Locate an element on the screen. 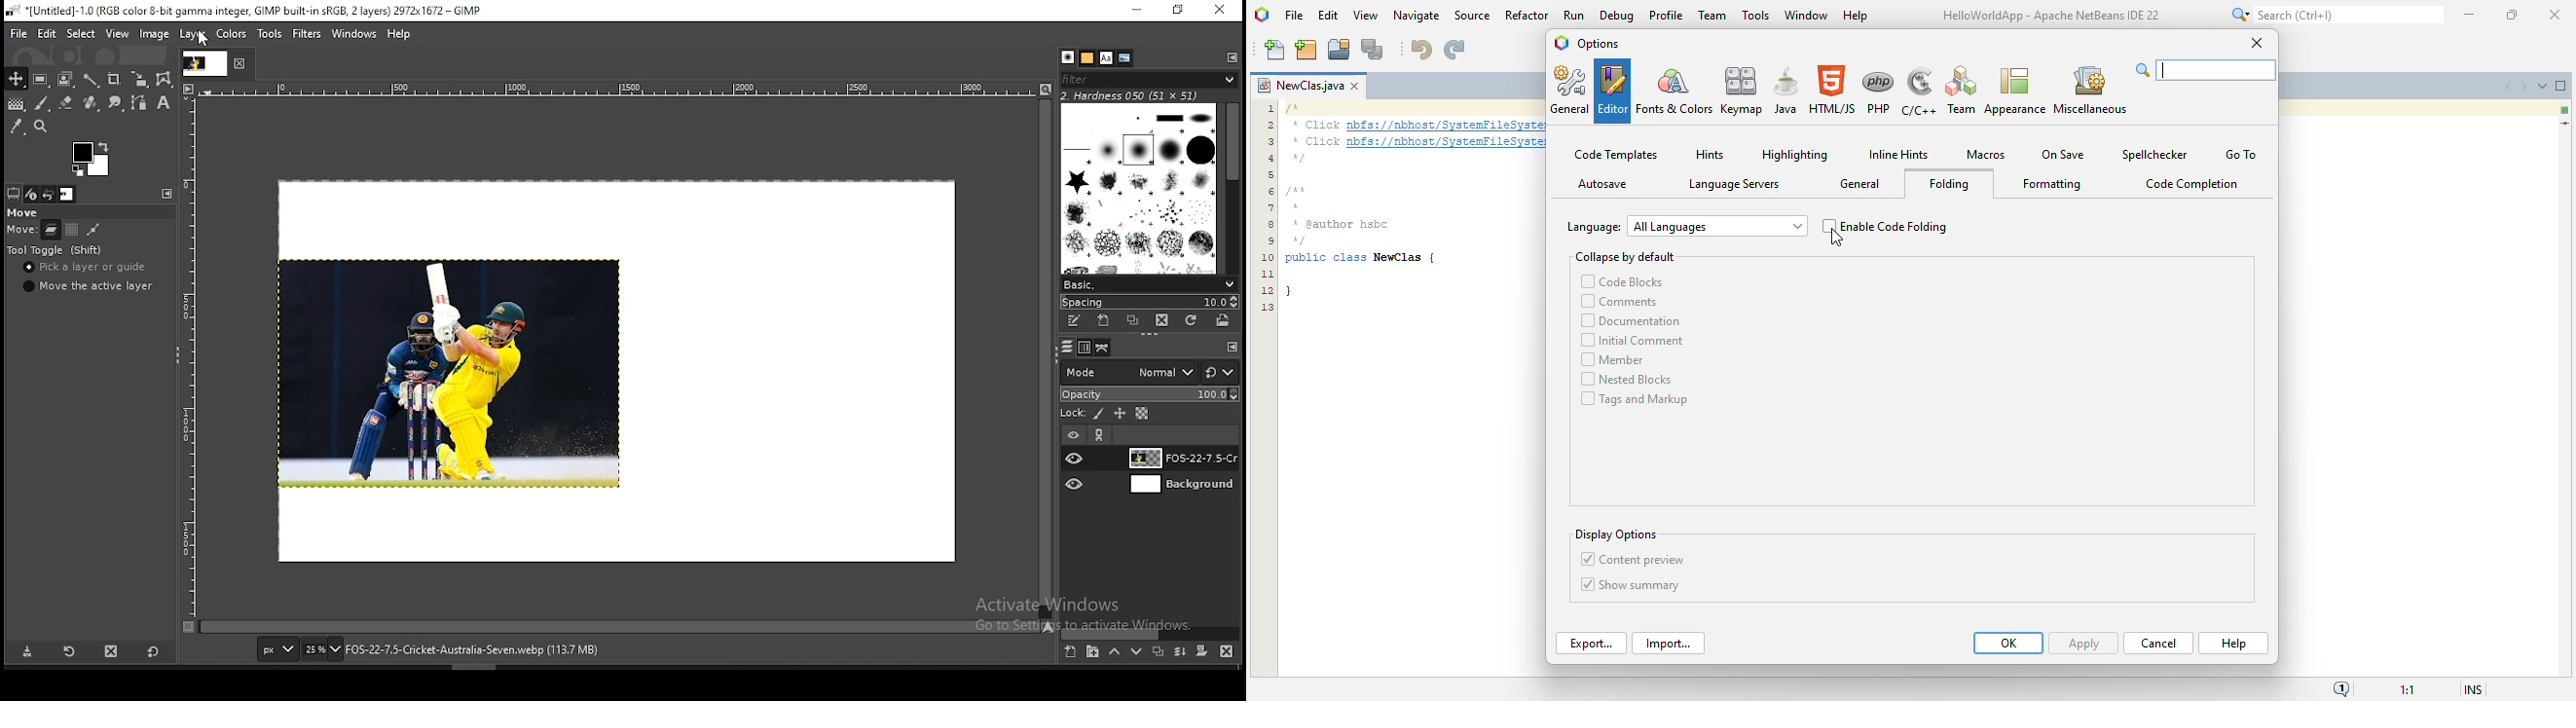 The height and width of the screenshot is (728, 2576). tools is located at coordinates (273, 34).